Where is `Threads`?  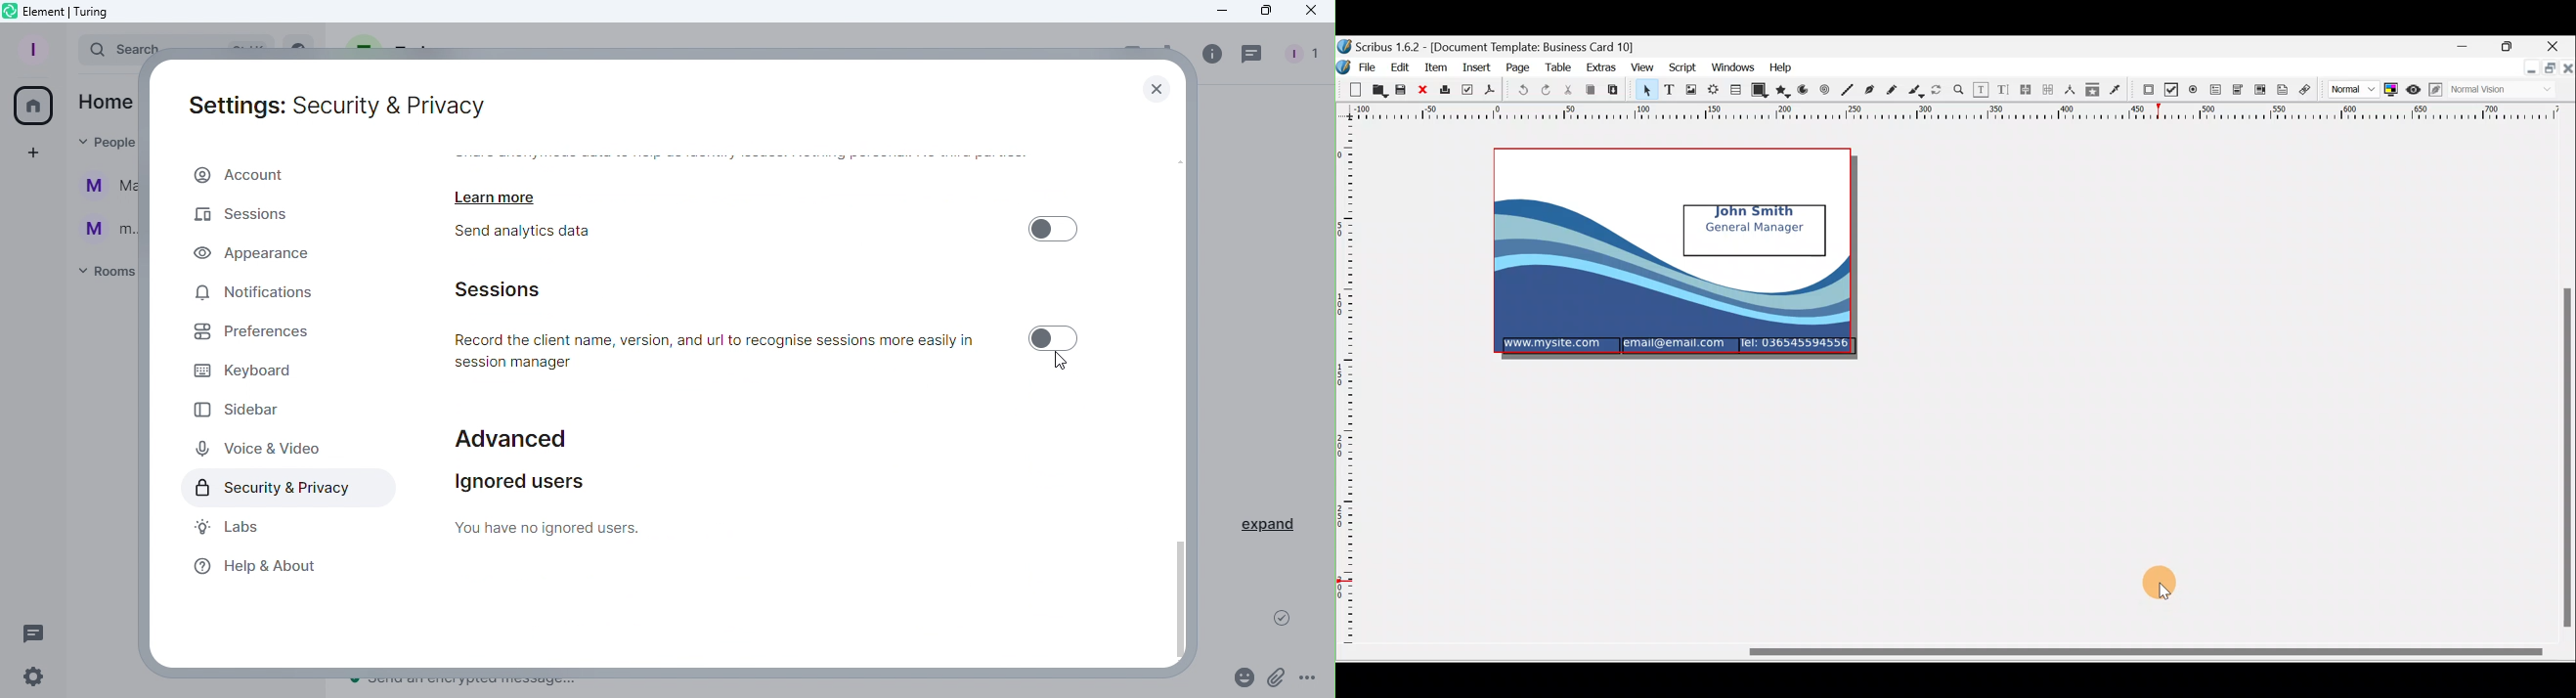
Threads is located at coordinates (1251, 53).